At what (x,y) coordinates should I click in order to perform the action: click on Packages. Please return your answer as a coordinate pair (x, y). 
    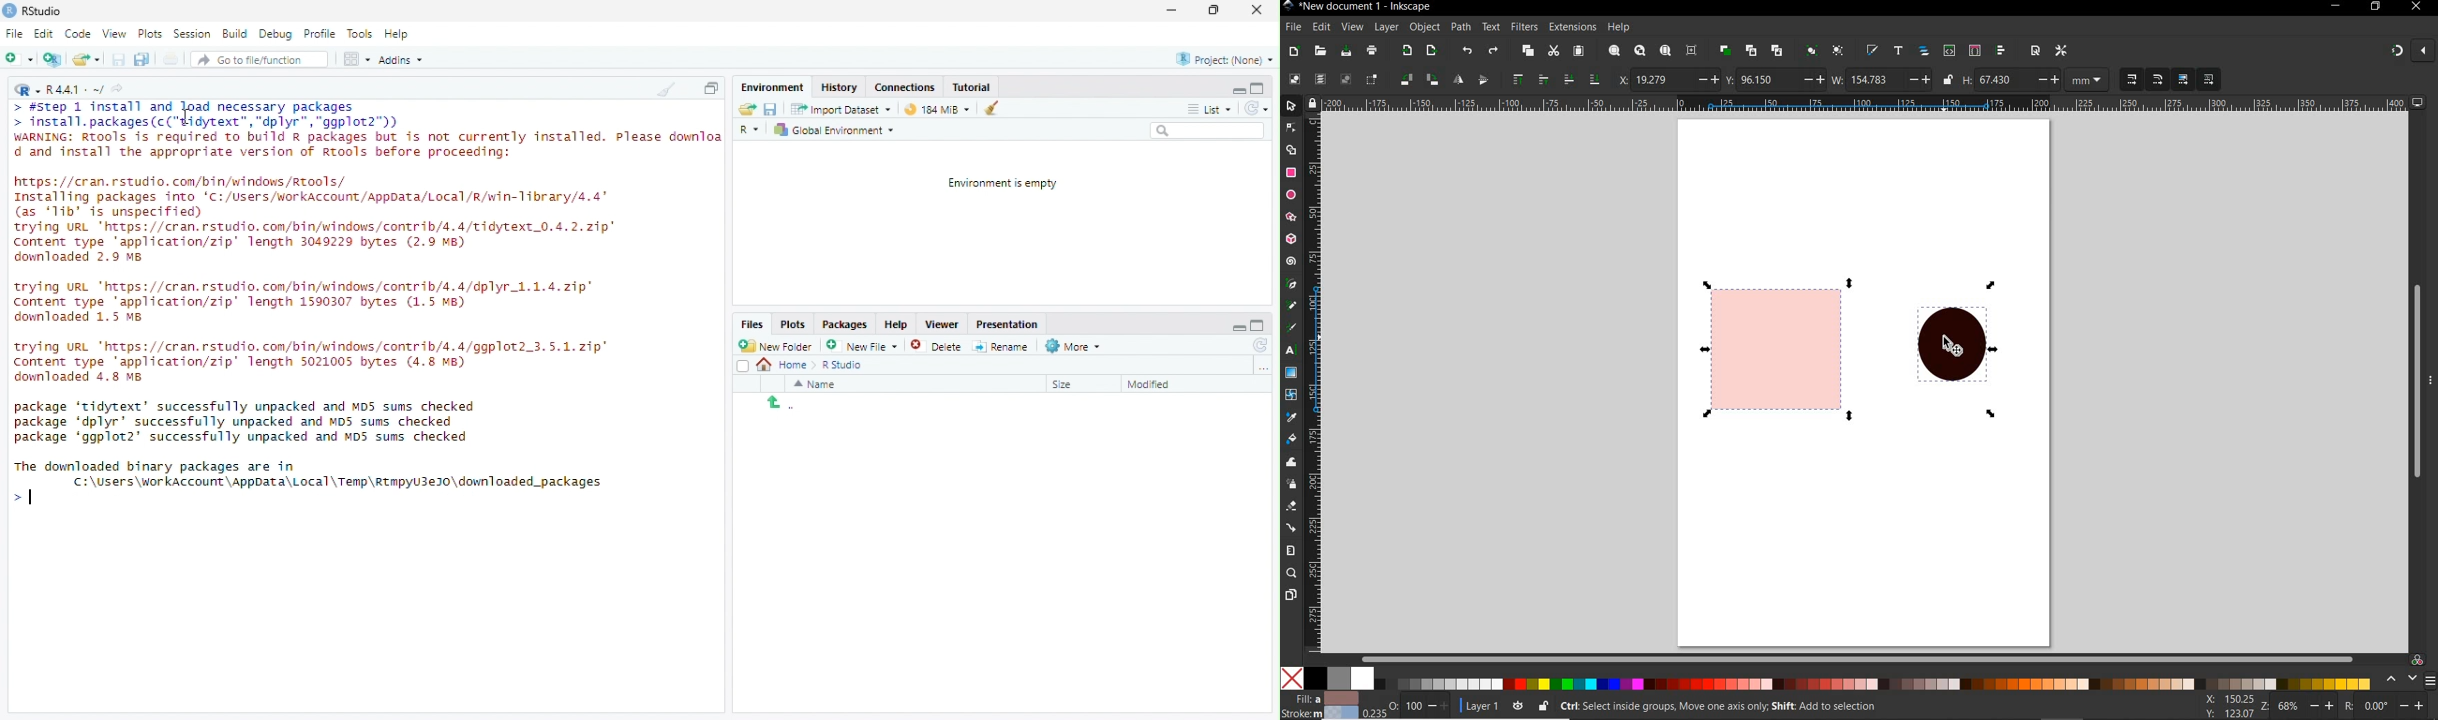
    Looking at the image, I should click on (845, 325).